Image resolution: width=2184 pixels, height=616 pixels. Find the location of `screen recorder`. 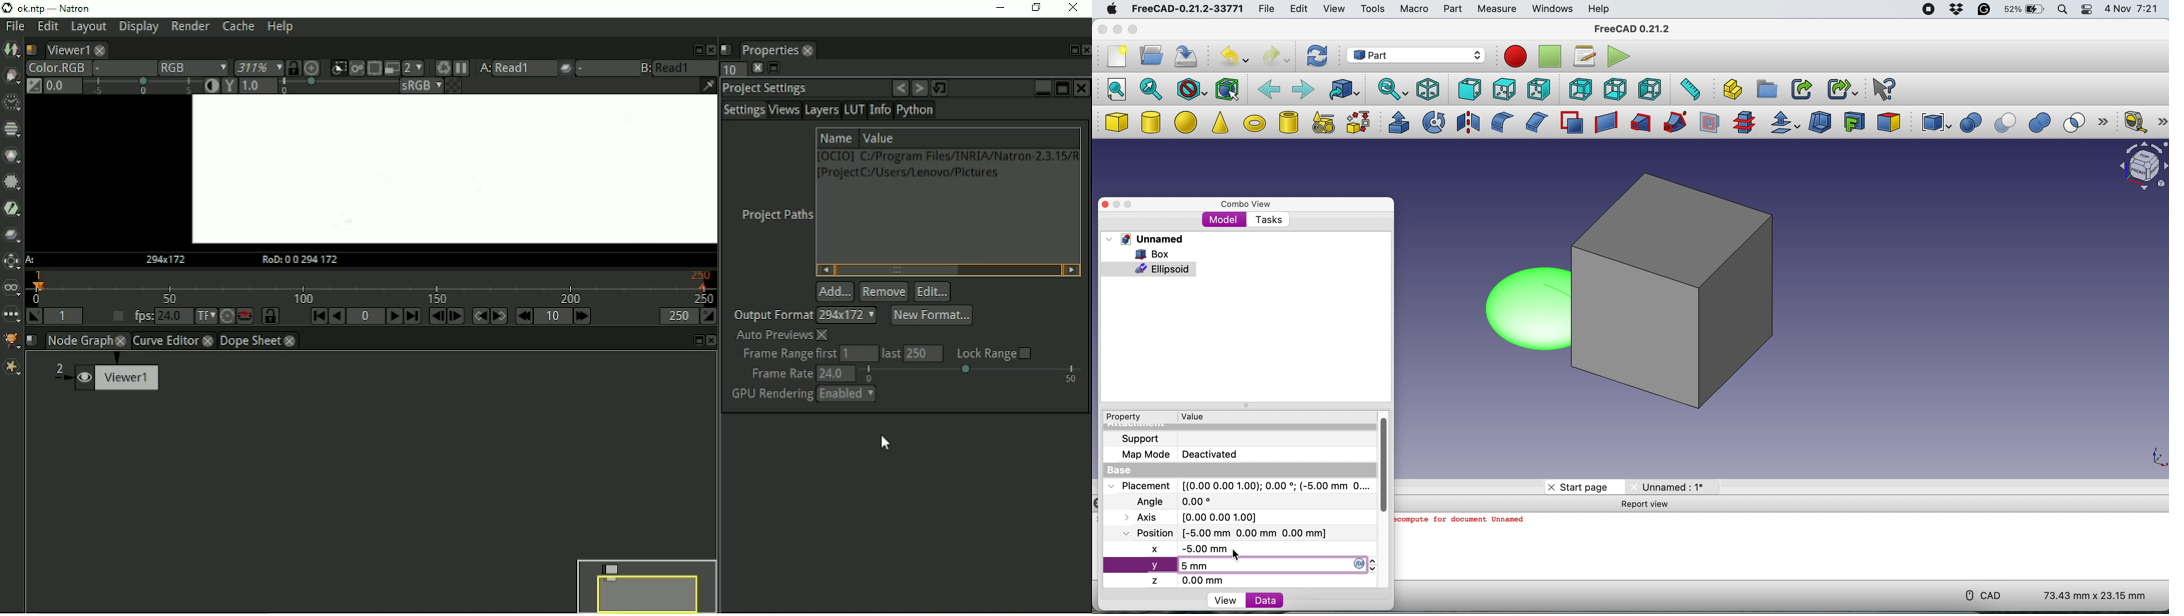

screen recorder is located at coordinates (1928, 10).